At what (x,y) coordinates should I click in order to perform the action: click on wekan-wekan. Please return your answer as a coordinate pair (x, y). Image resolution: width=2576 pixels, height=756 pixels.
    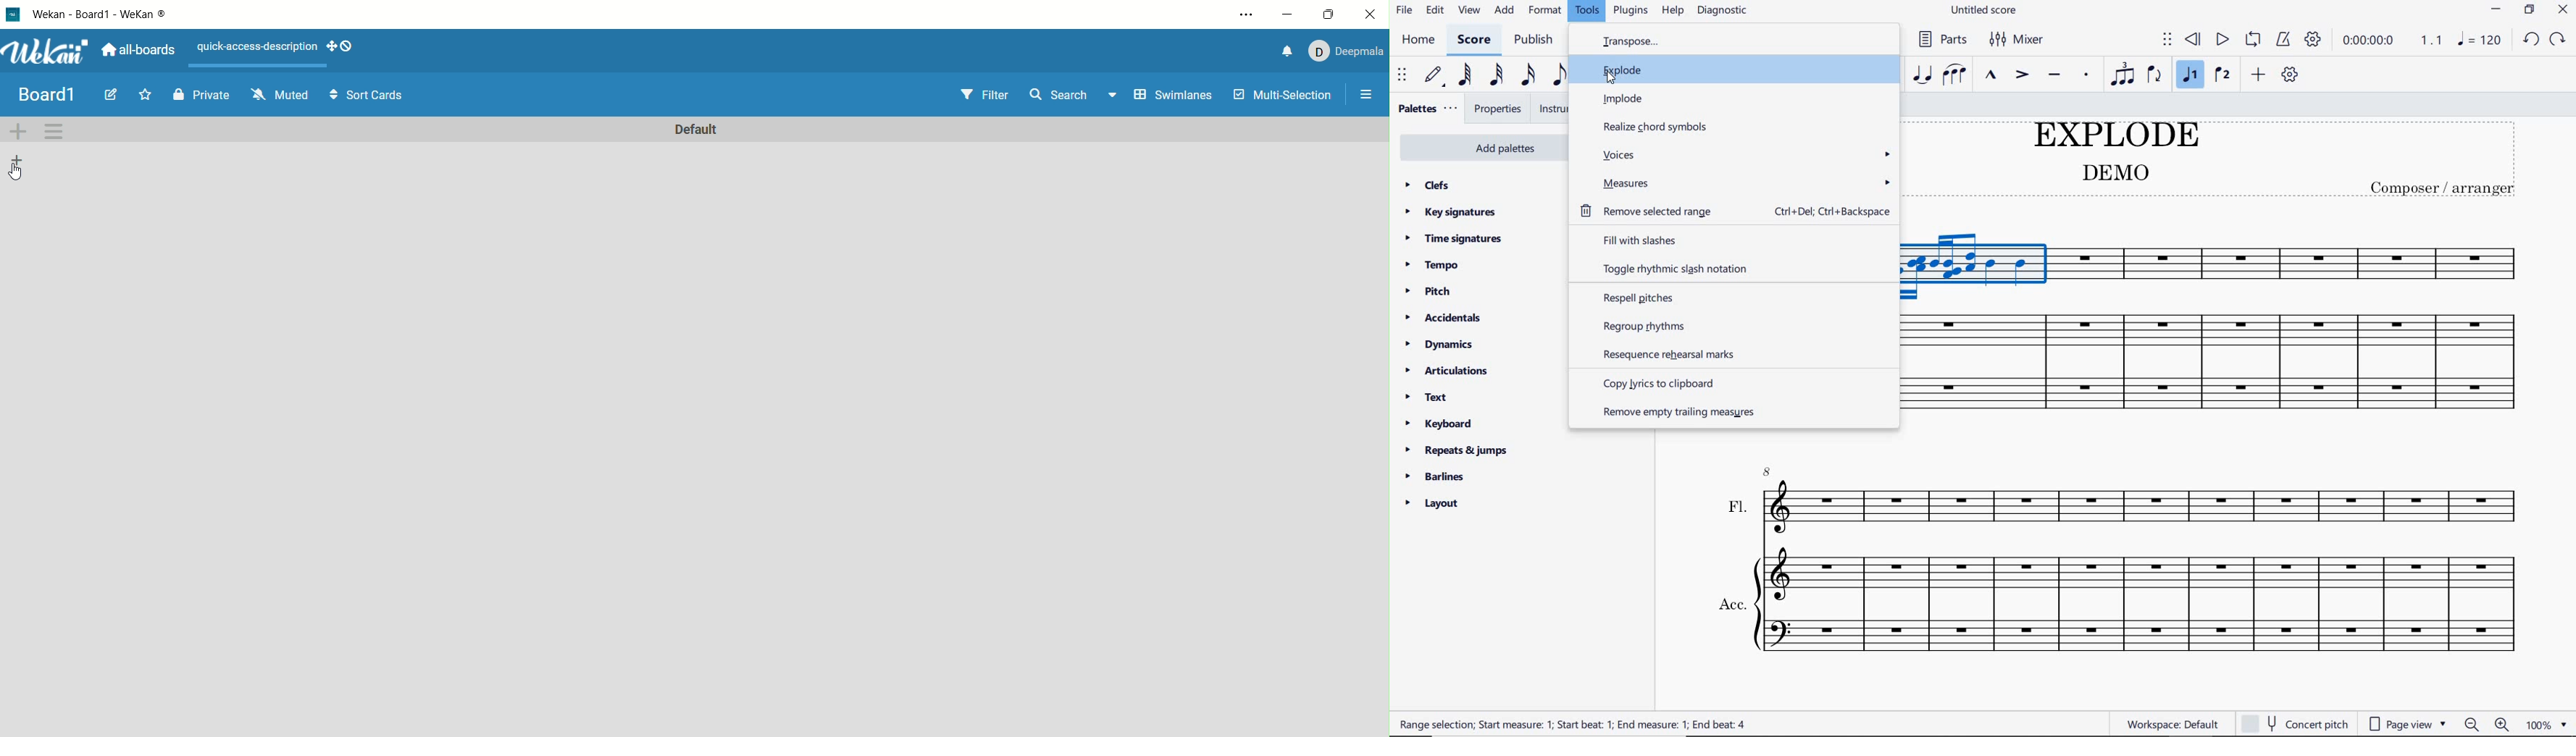
    Looking at the image, I should click on (110, 14).